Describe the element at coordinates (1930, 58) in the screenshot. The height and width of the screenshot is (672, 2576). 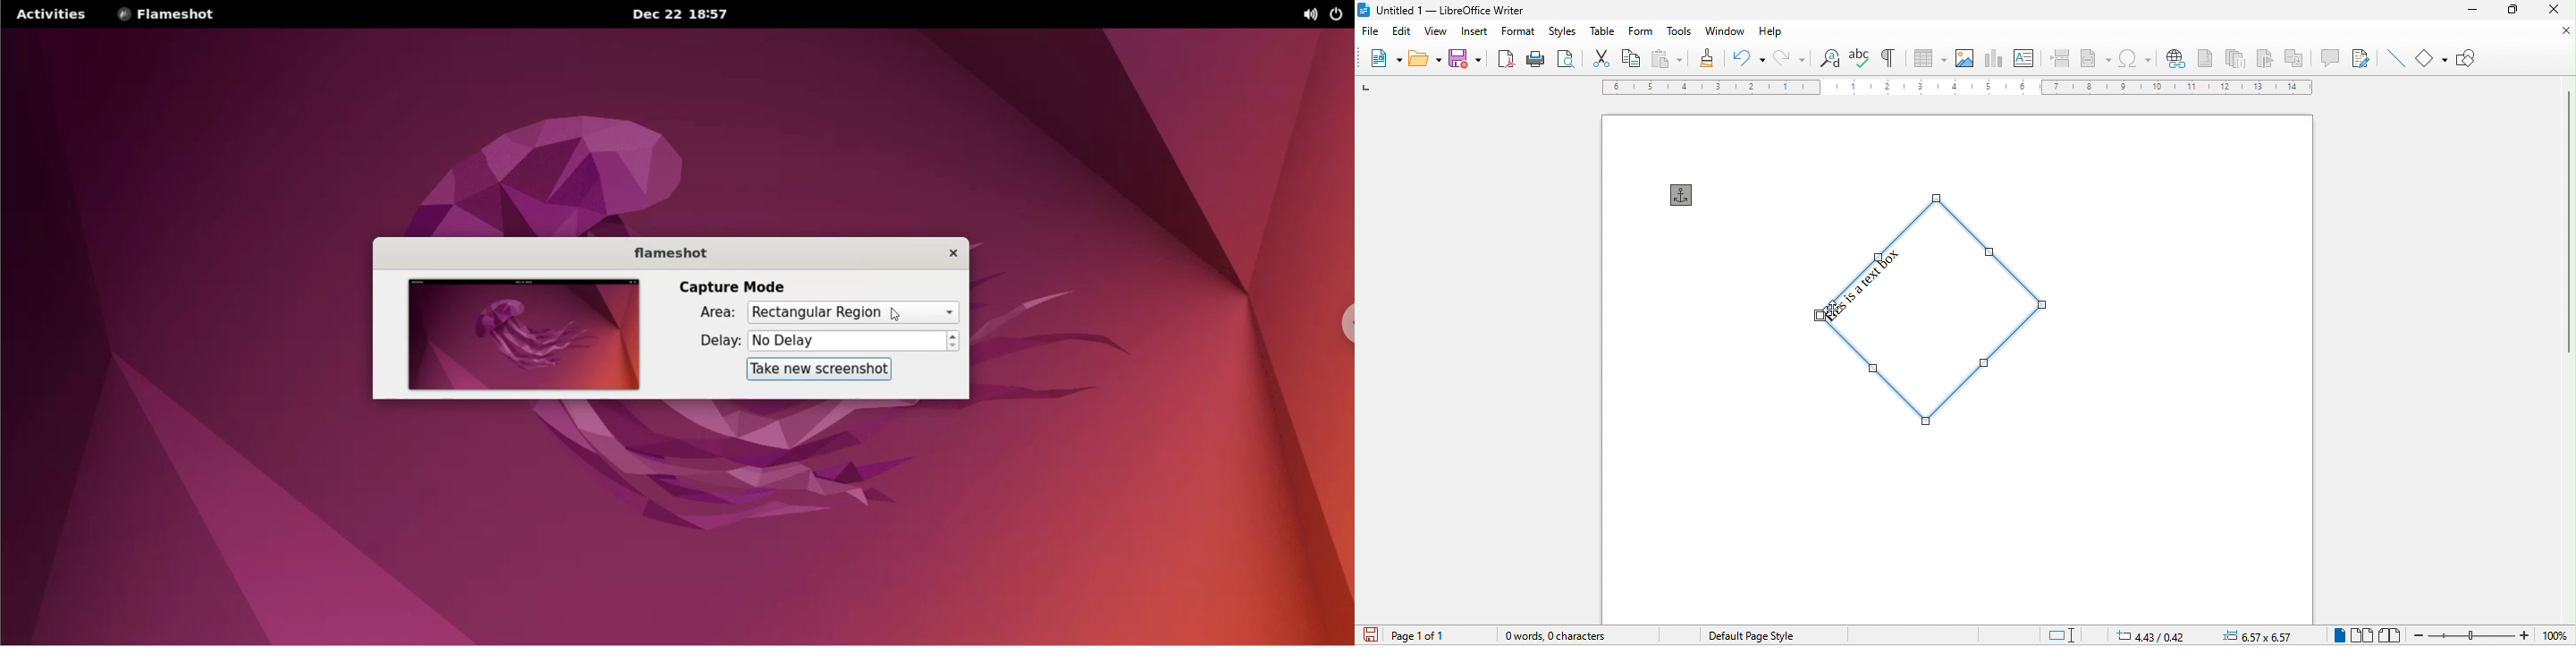
I see `table` at that location.